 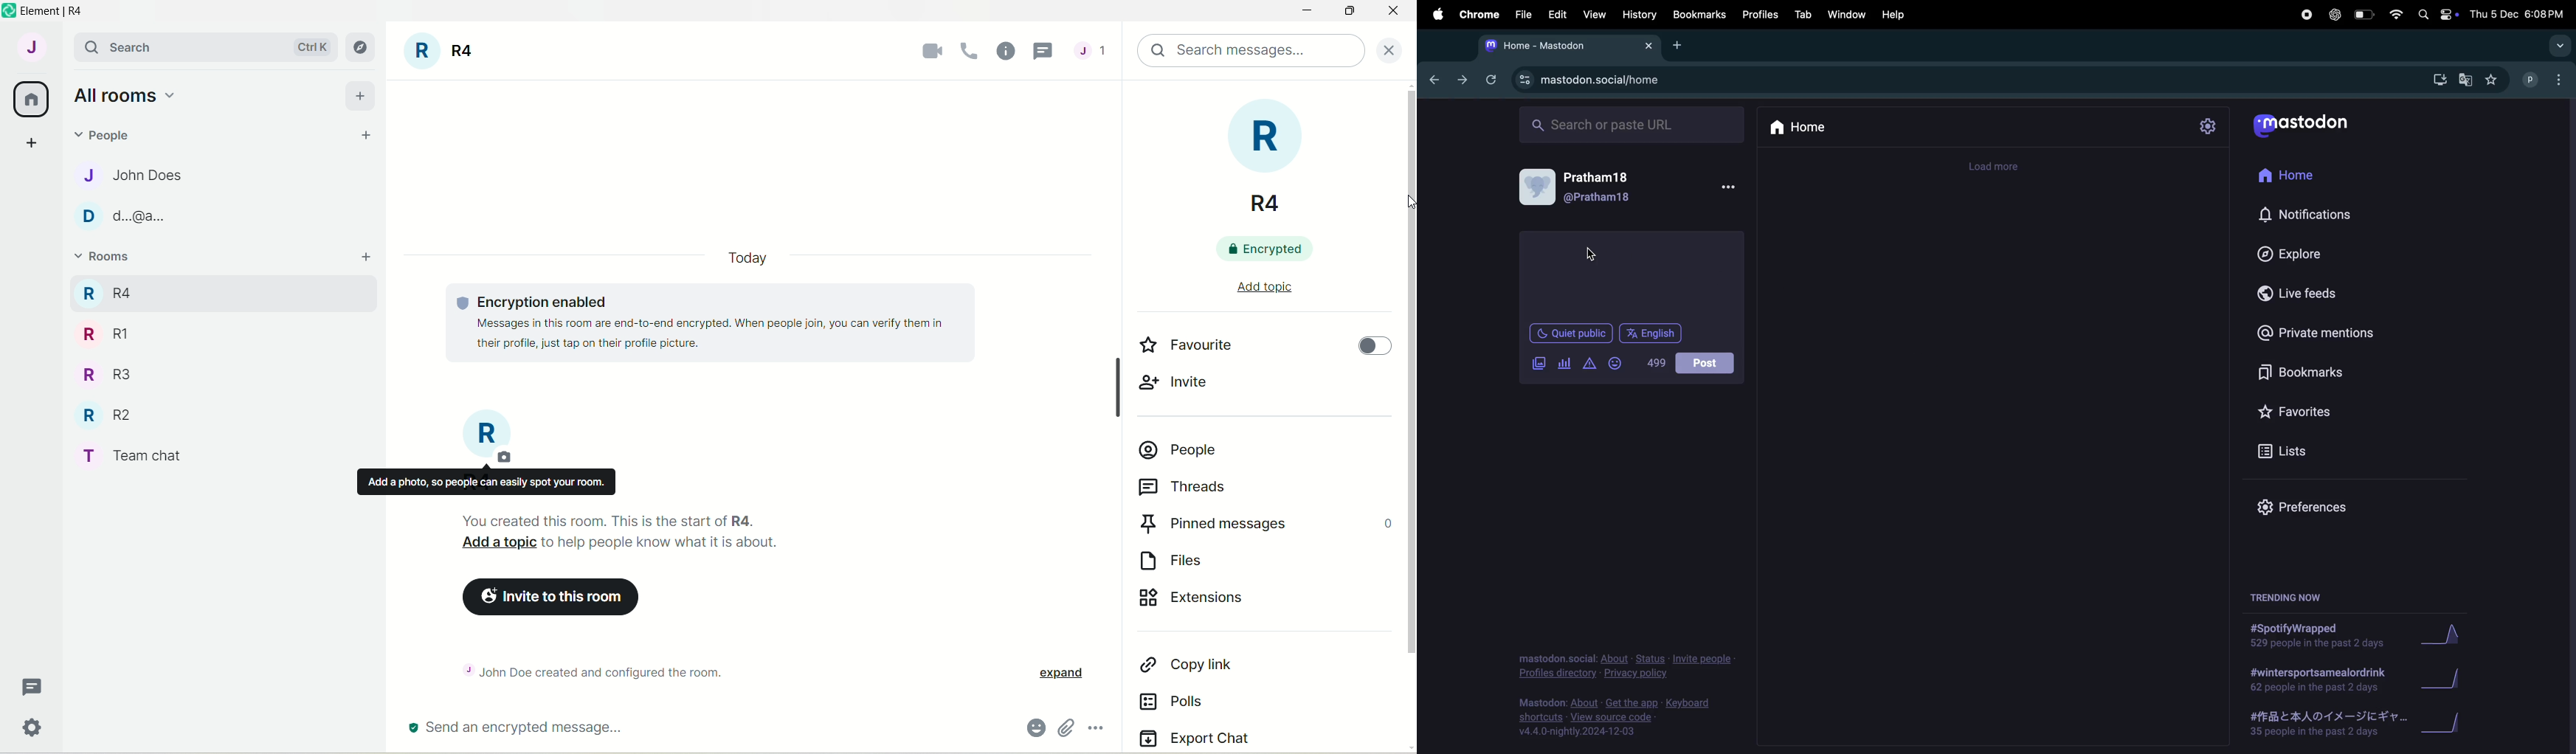 What do you see at coordinates (486, 482) in the screenshot?
I see `Add a photo, so people can easily spot your room.` at bounding box center [486, 482].